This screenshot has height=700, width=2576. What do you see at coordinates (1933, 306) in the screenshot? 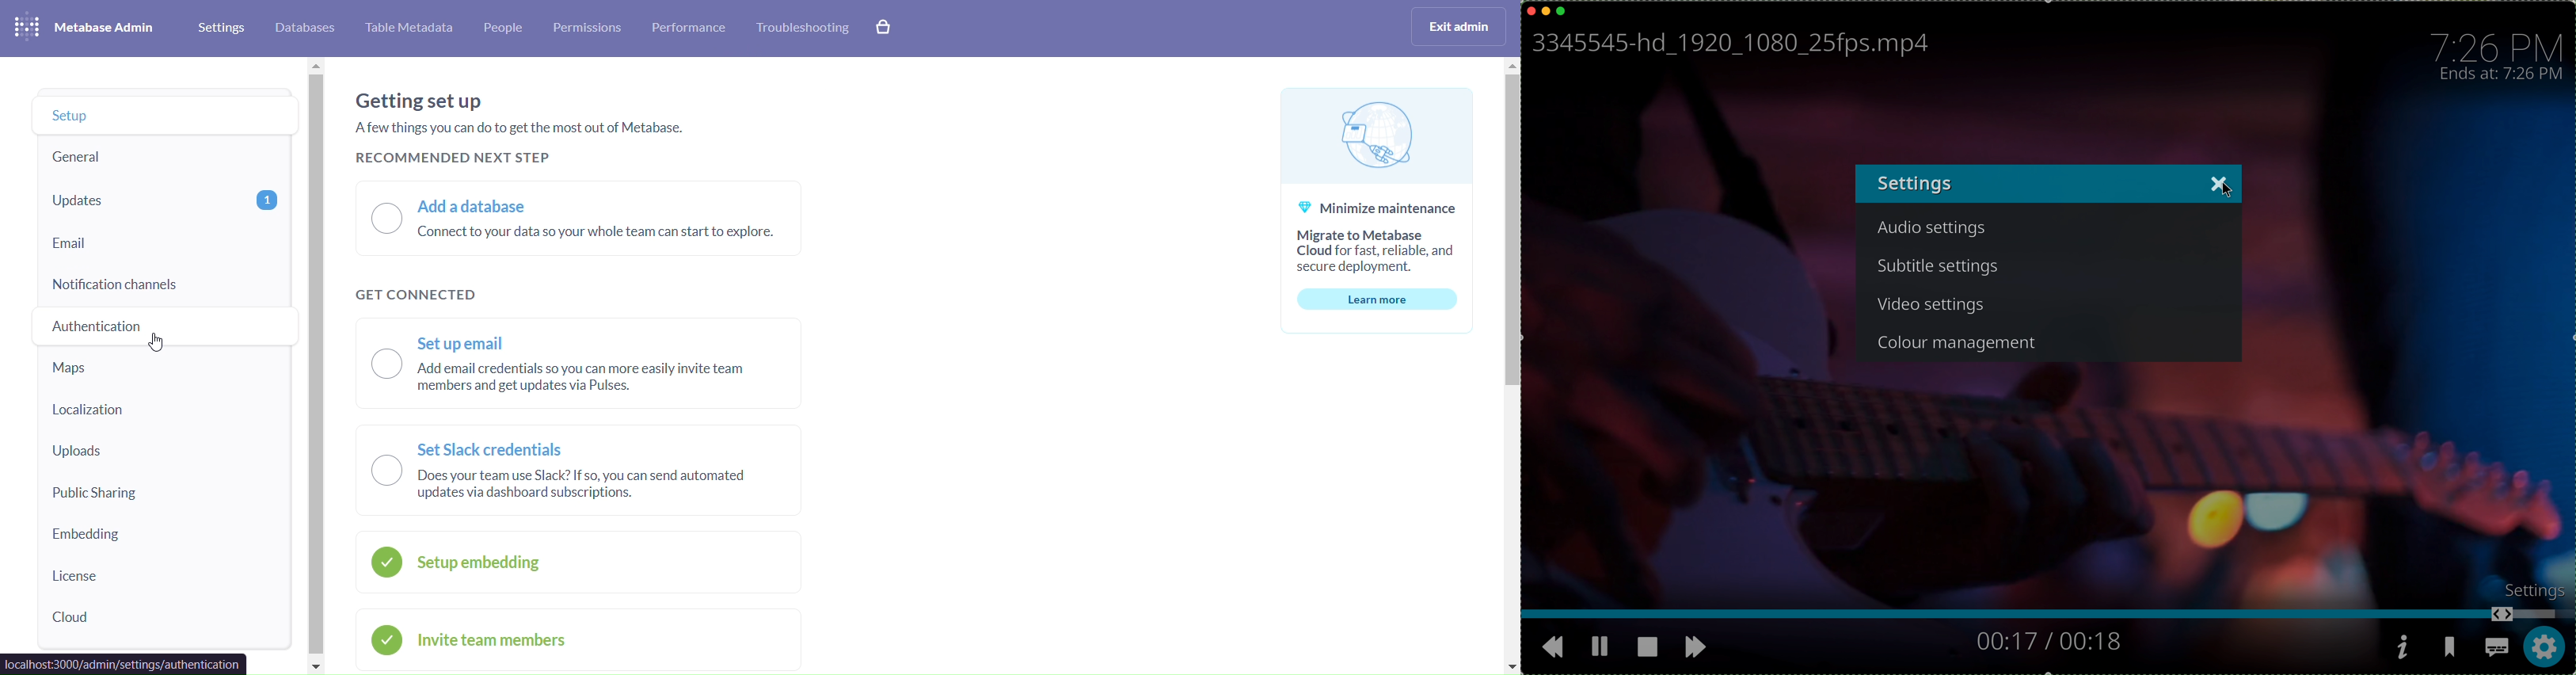
I see `video settings` at bounding box center [1933, 306].